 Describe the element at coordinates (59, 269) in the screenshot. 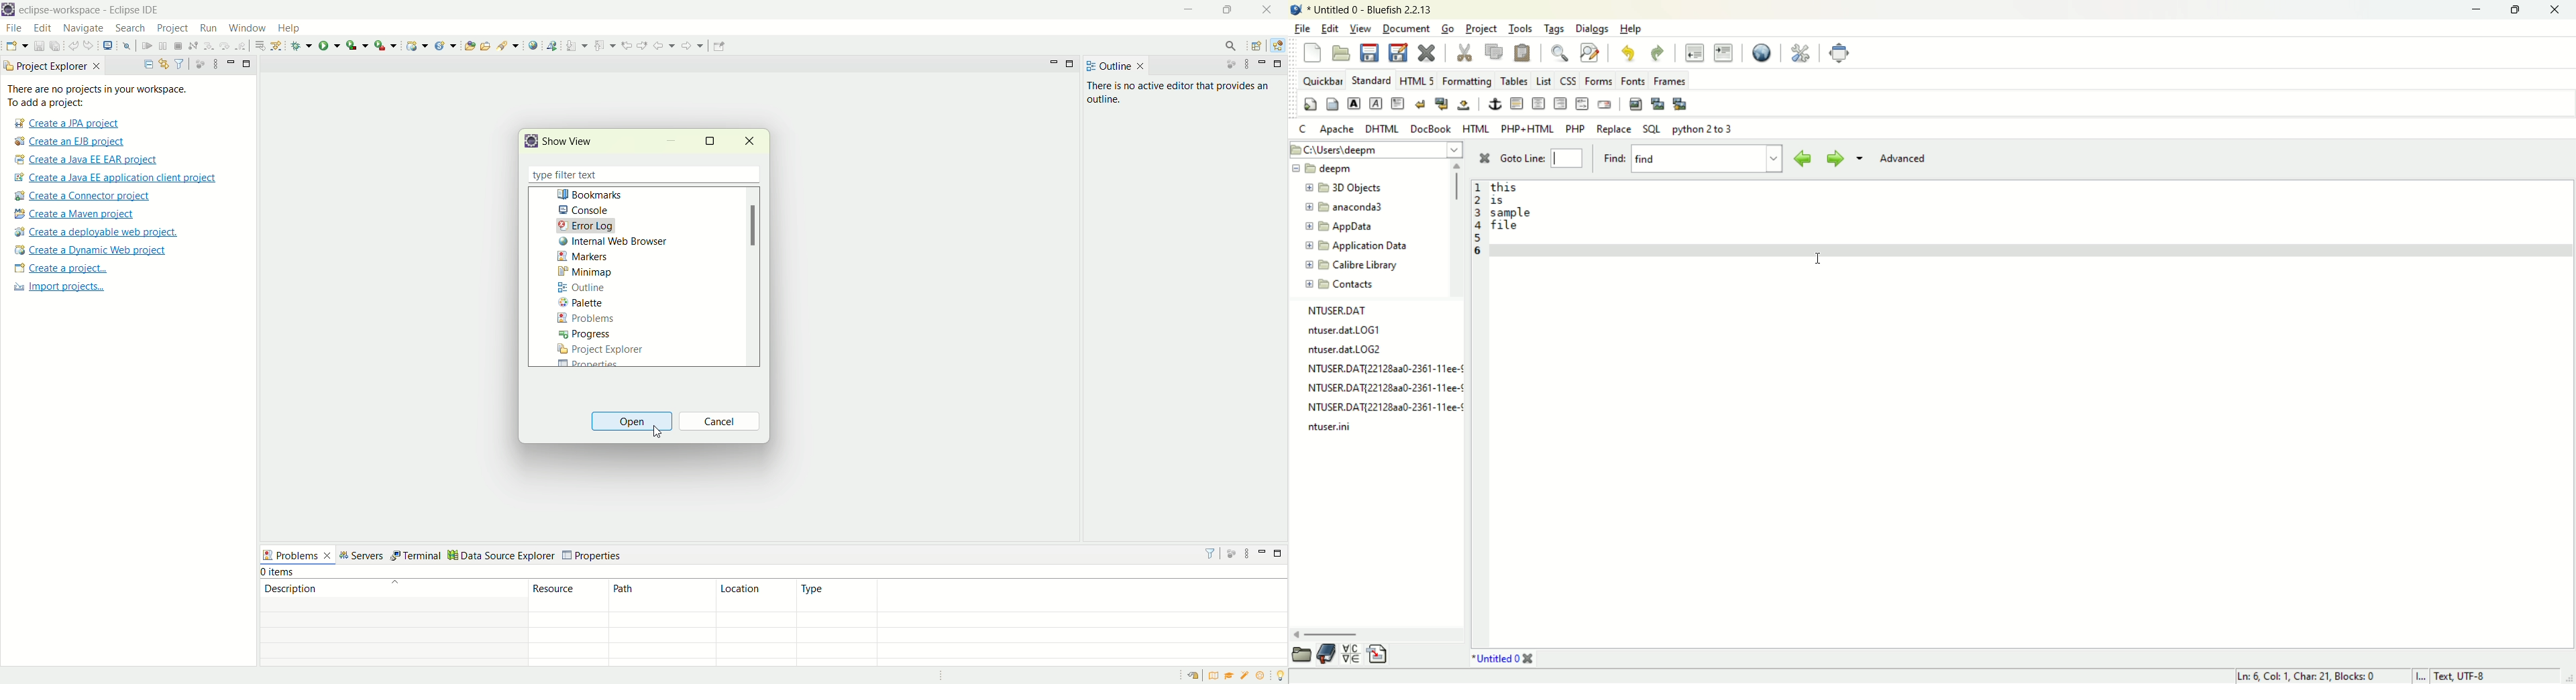

I see `create a project` at that location.